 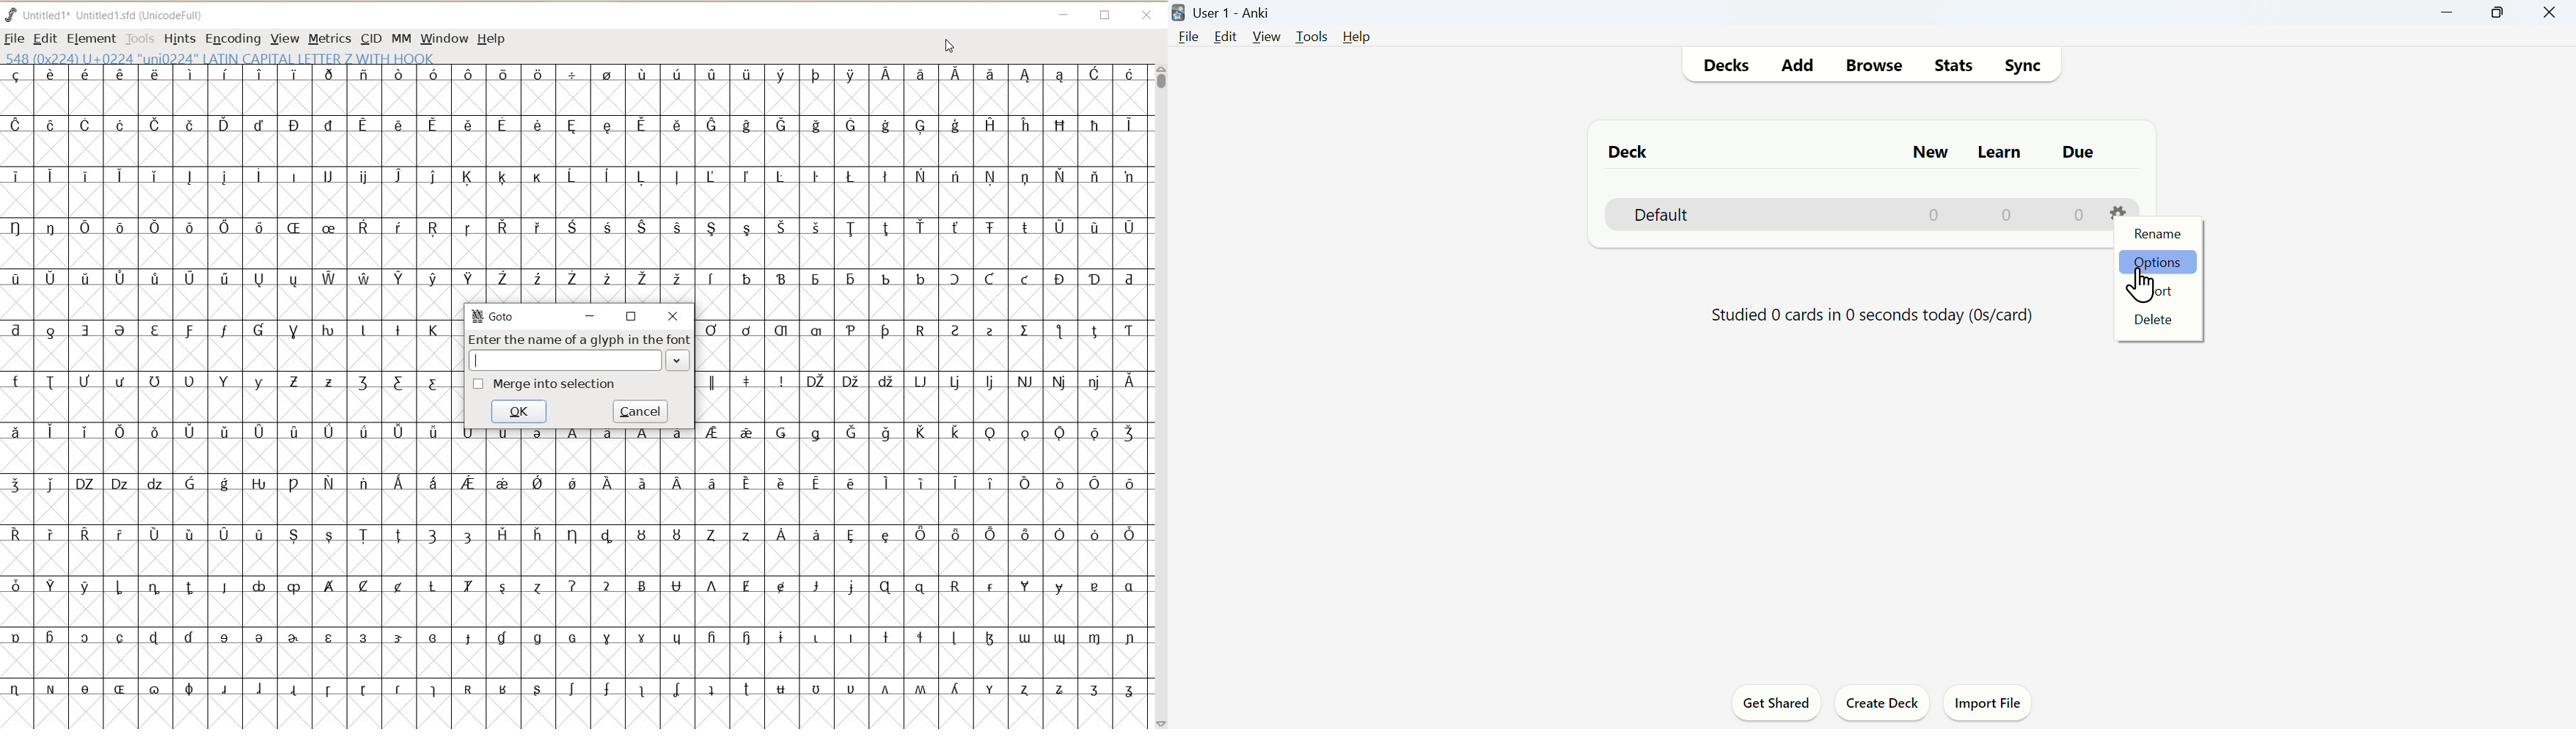 I want to click on METRICS, so click(x=329, y=38).